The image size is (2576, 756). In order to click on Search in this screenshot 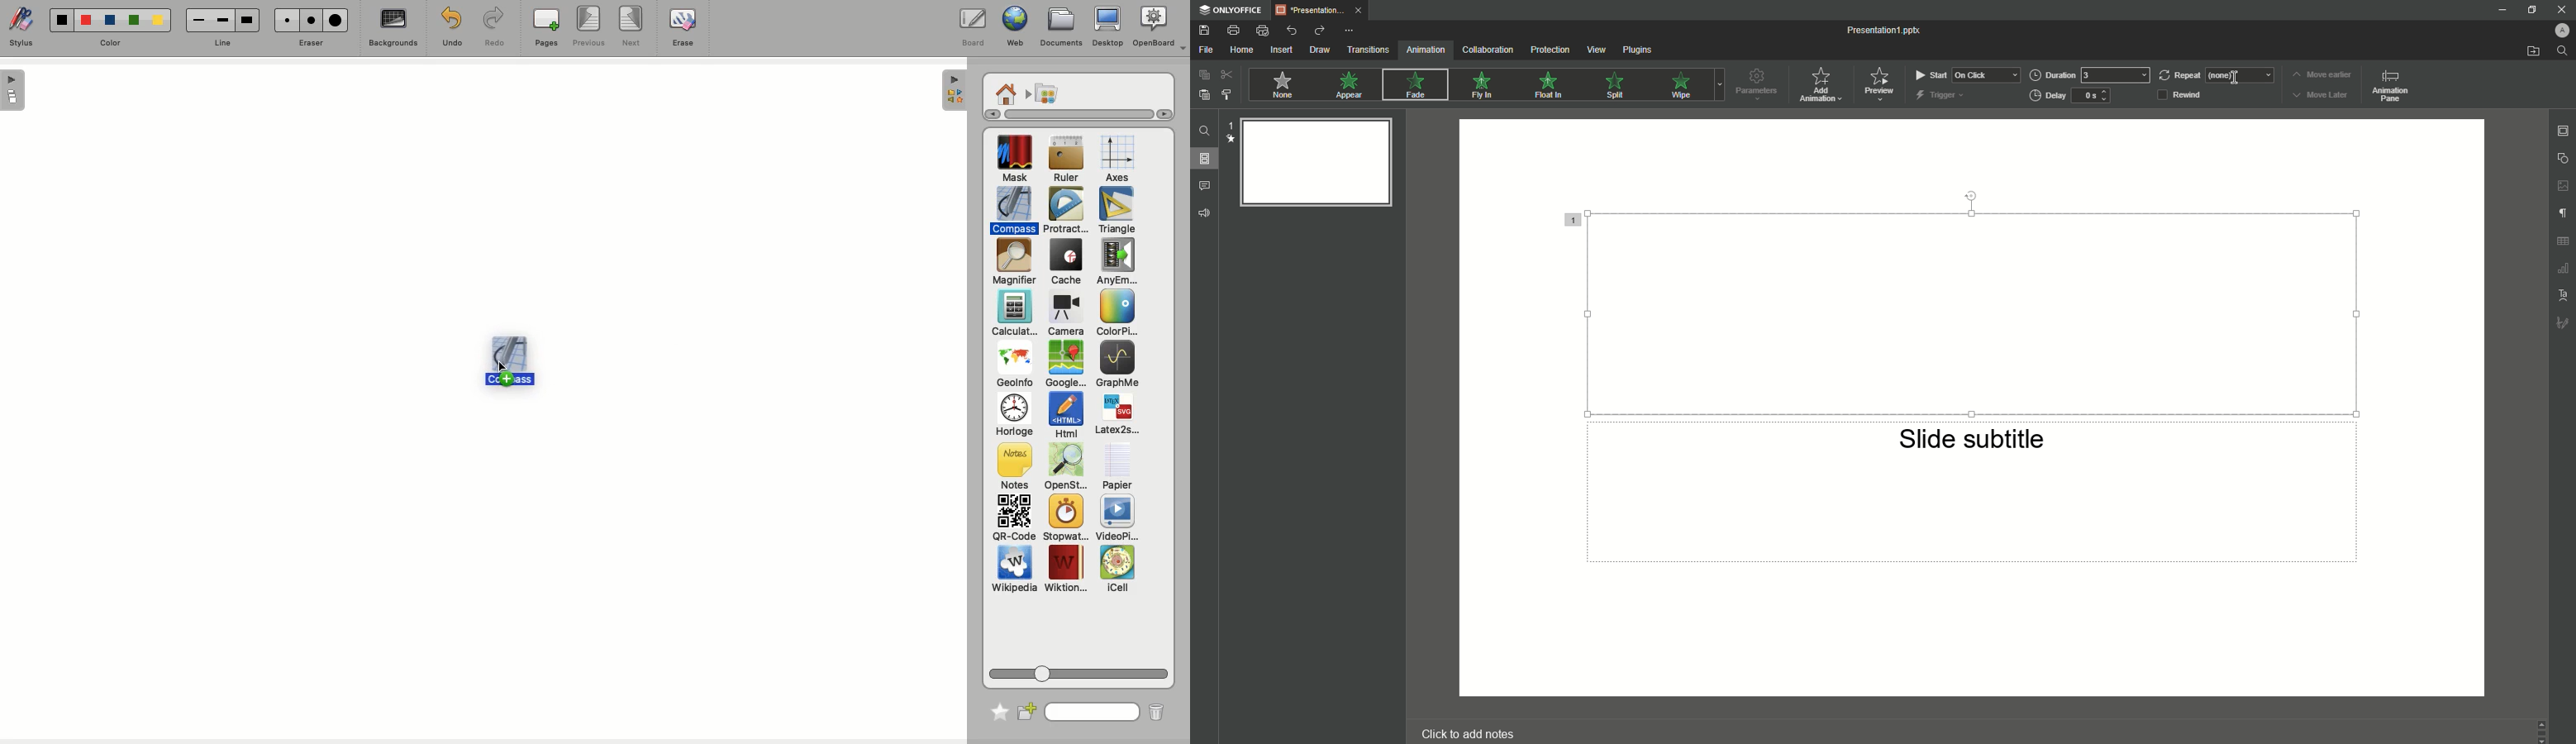, I will do `click(1093, 710)`.